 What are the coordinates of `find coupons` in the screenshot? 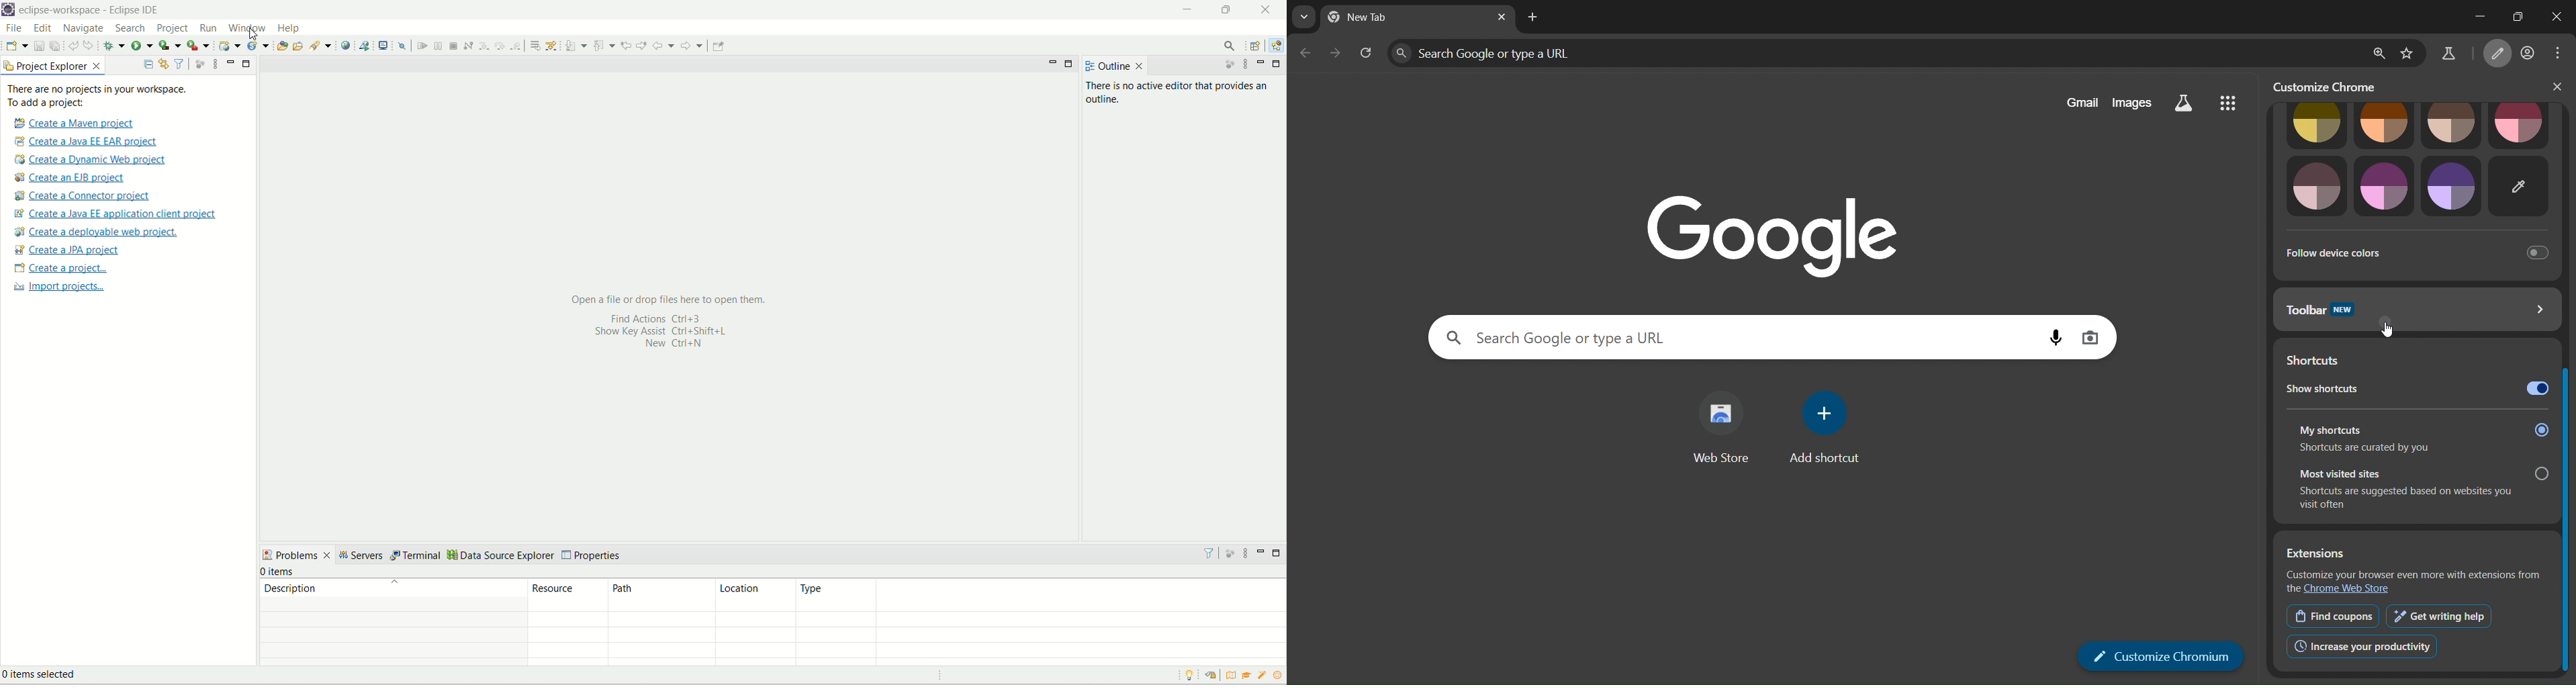 It's located at (2334, 616).